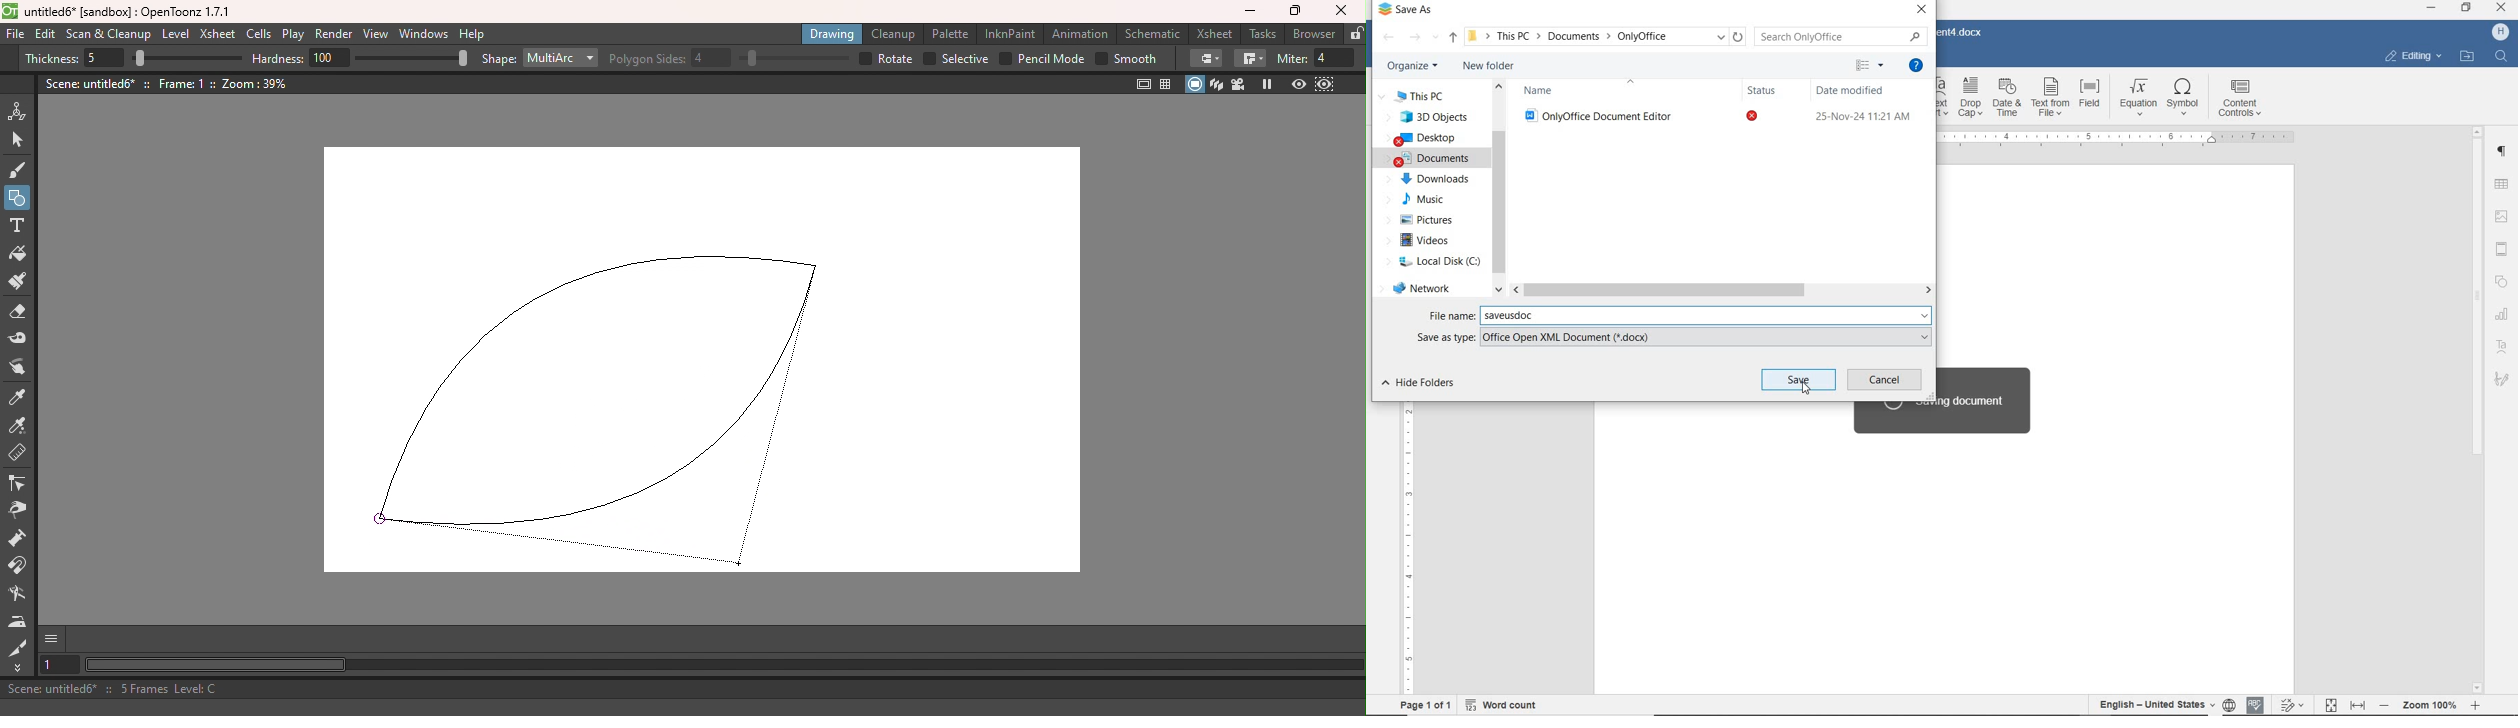 The width and height of the screenshot is (2520, 728). What do you see at coordinates (1849, 89) in the screenshot?
I see `Date modified` at bounding box center [1849, 89].